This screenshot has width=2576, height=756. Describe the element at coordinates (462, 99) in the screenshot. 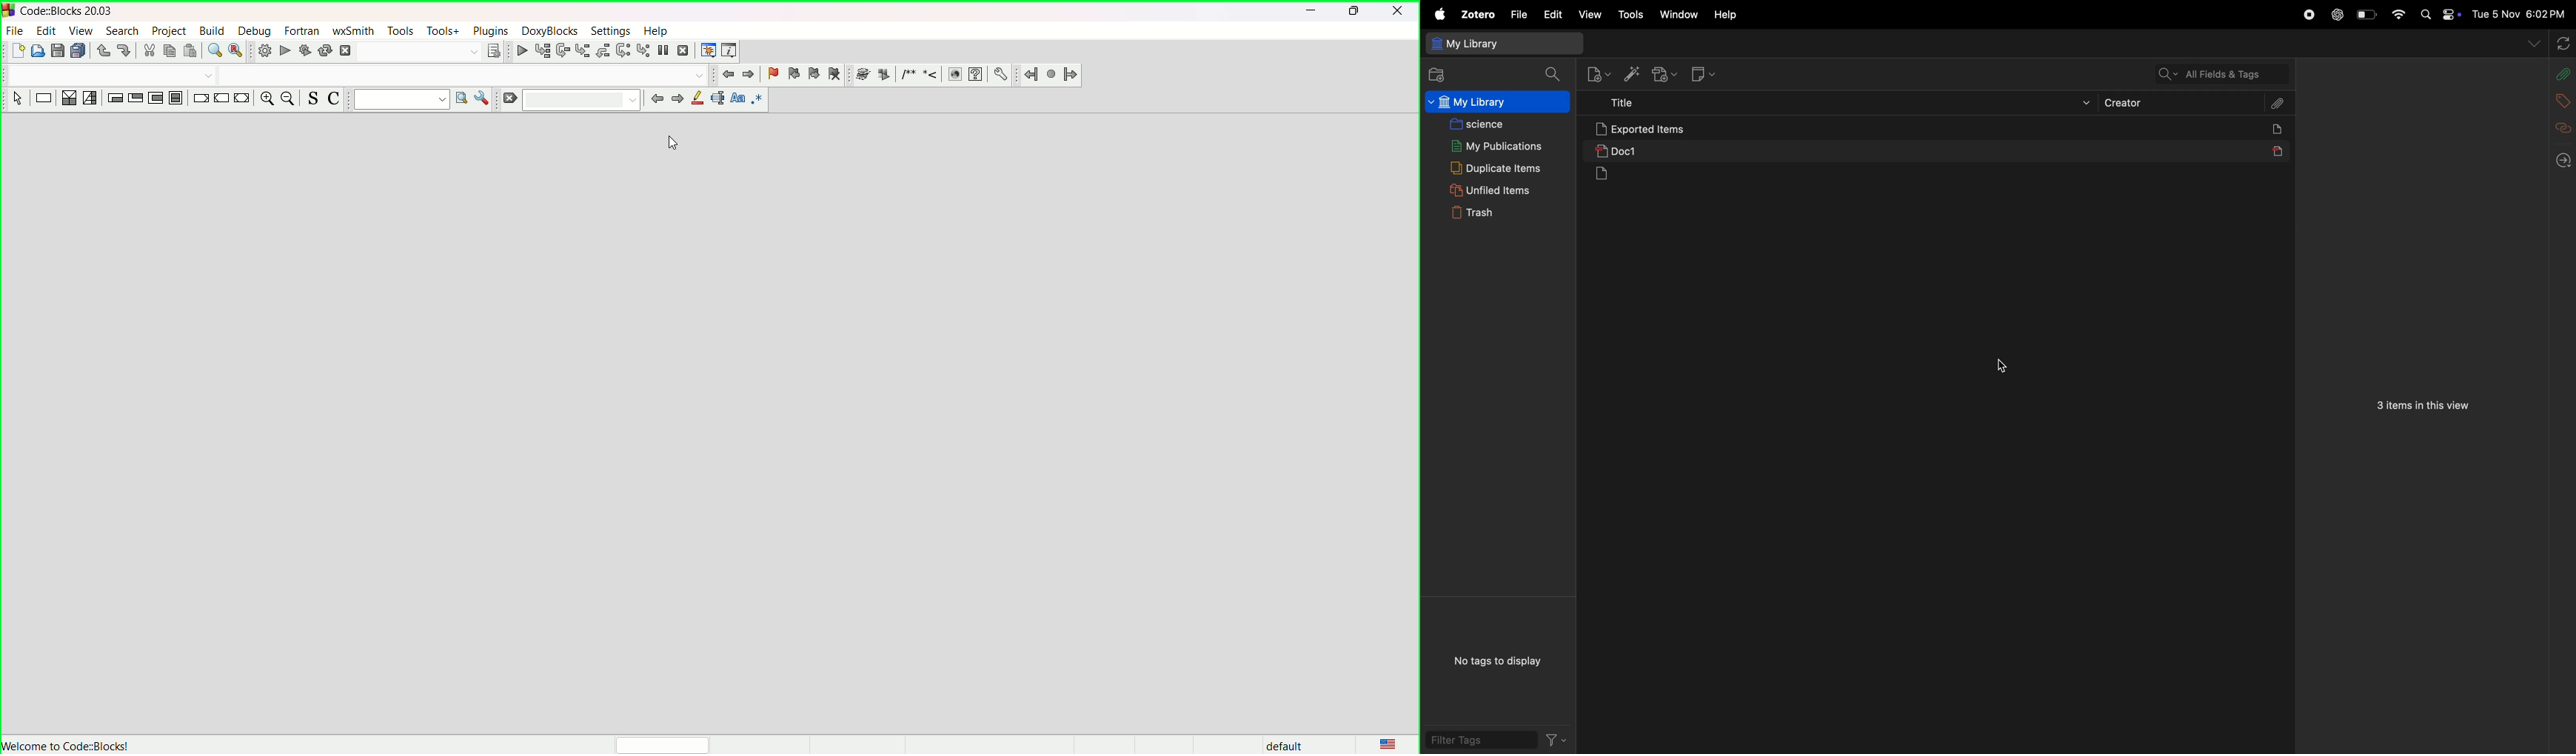

I see `run search` at that location.